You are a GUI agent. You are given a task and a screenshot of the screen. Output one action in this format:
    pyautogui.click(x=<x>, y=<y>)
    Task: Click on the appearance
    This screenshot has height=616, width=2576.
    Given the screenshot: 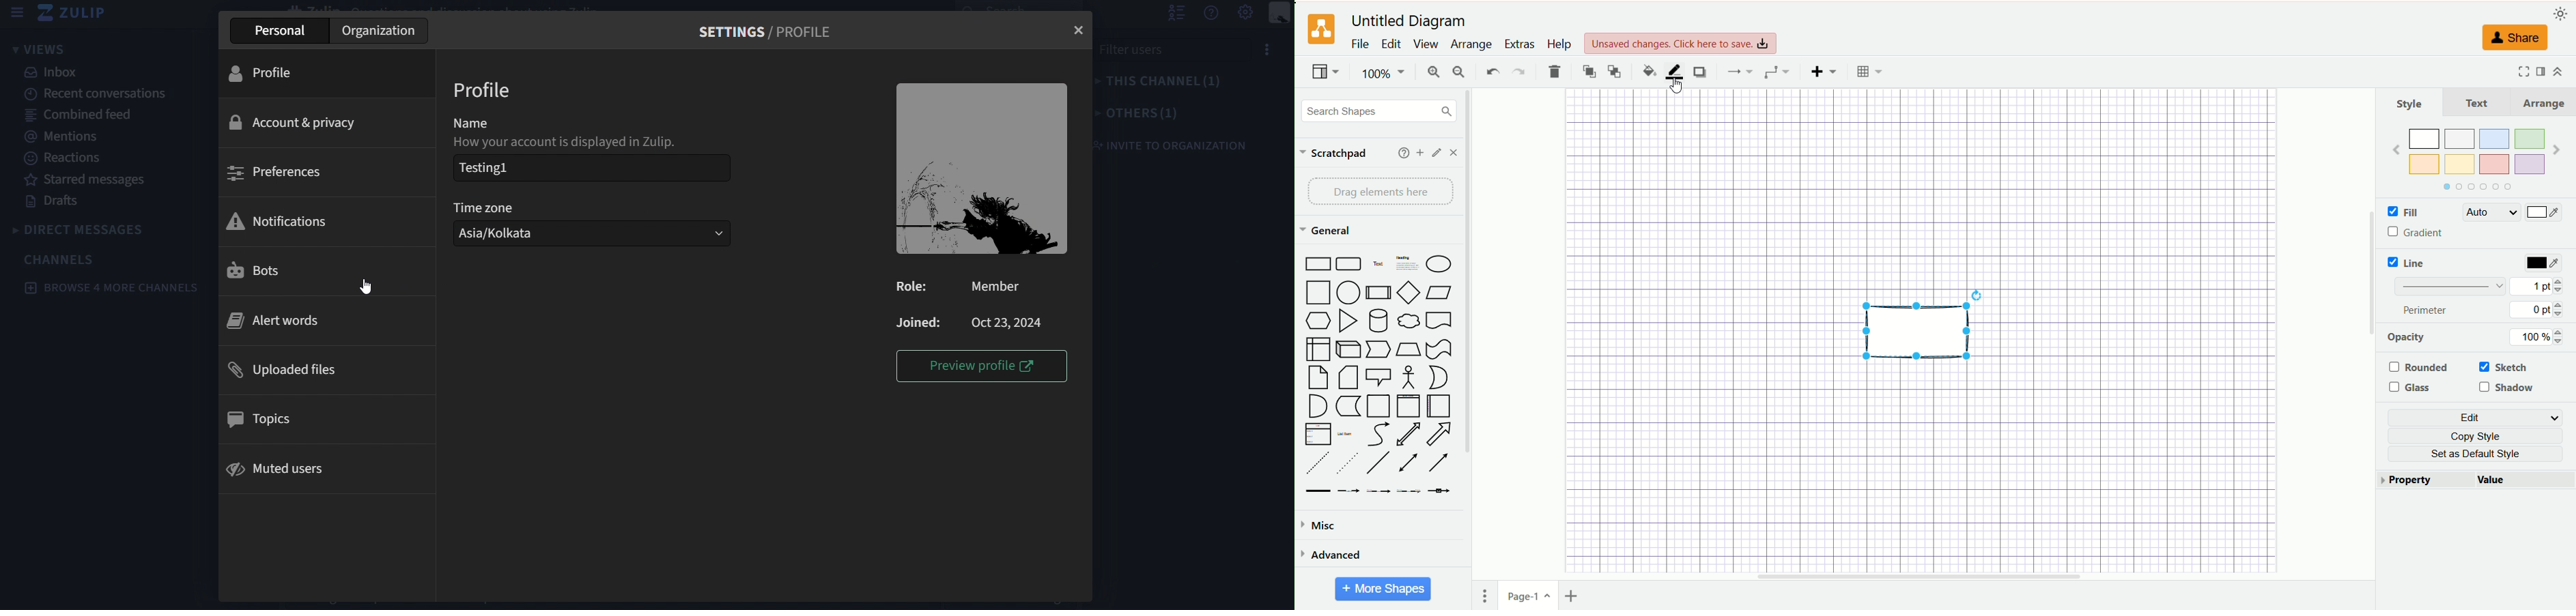 What is the action you would take?
    pyautogui.click(x=2558, y=13)
    